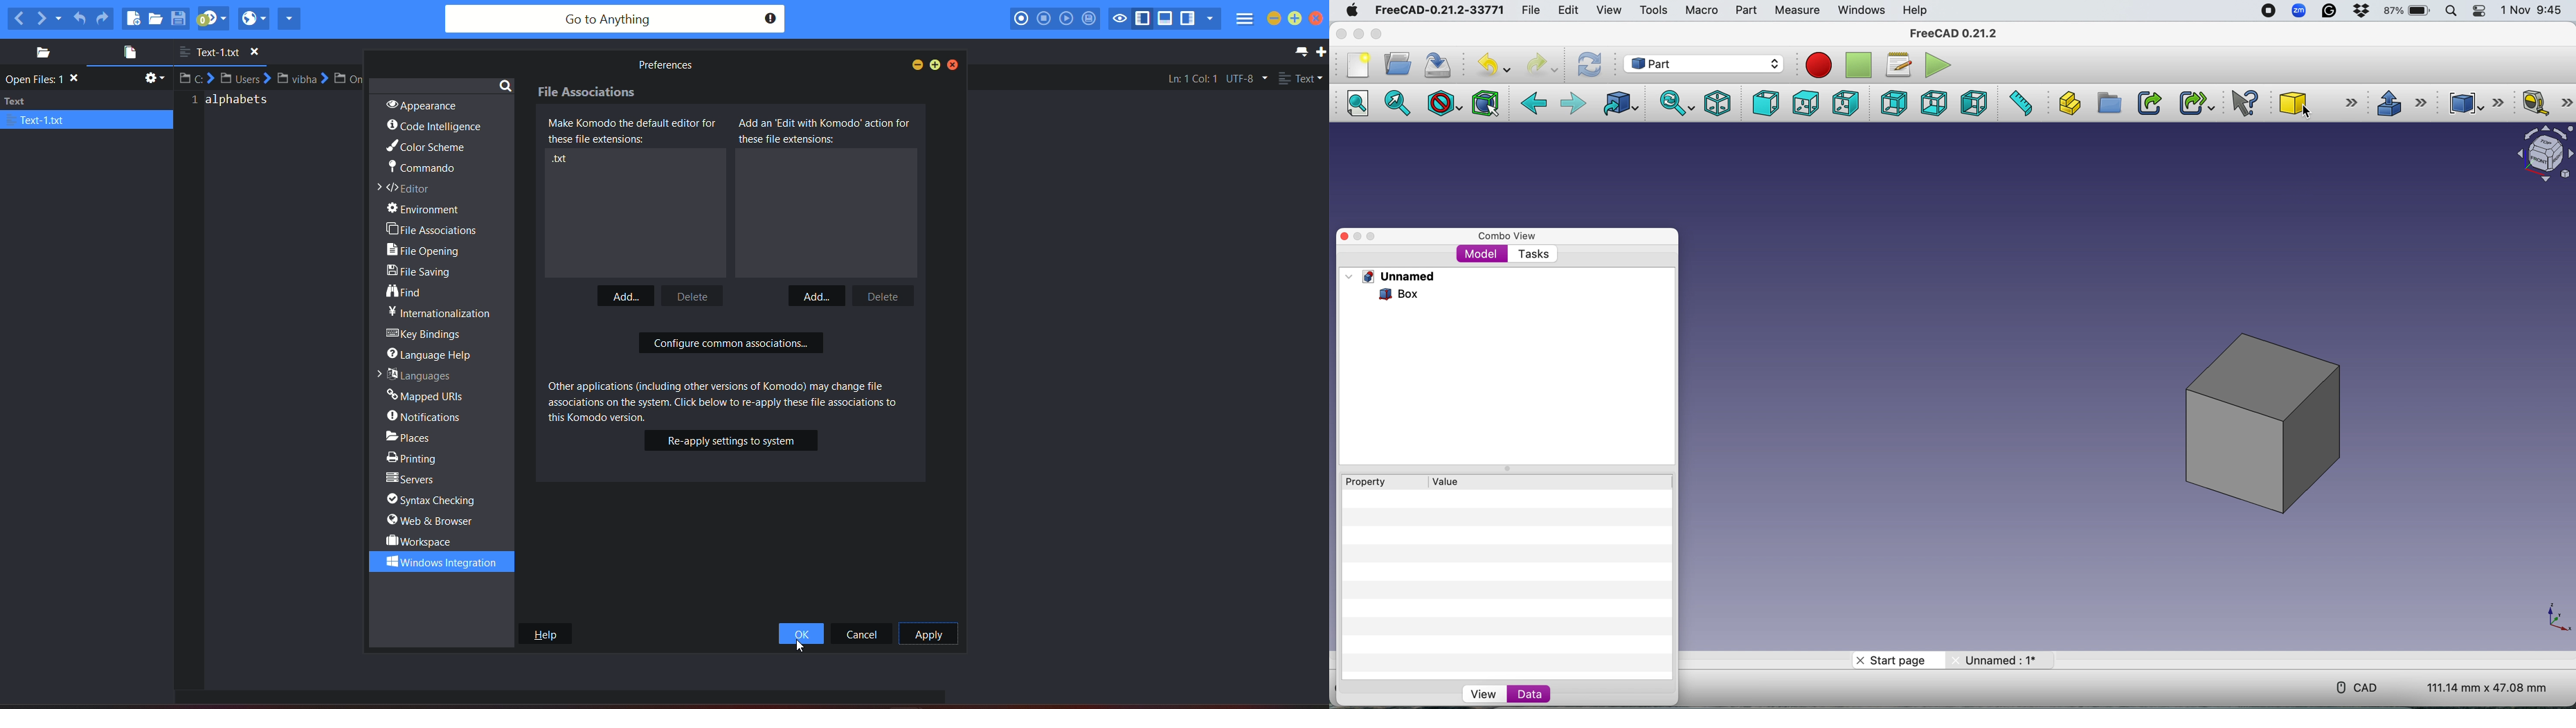 This screenshot has height=728, width=2576. I want to click on list all tab, so click(1299, 51).